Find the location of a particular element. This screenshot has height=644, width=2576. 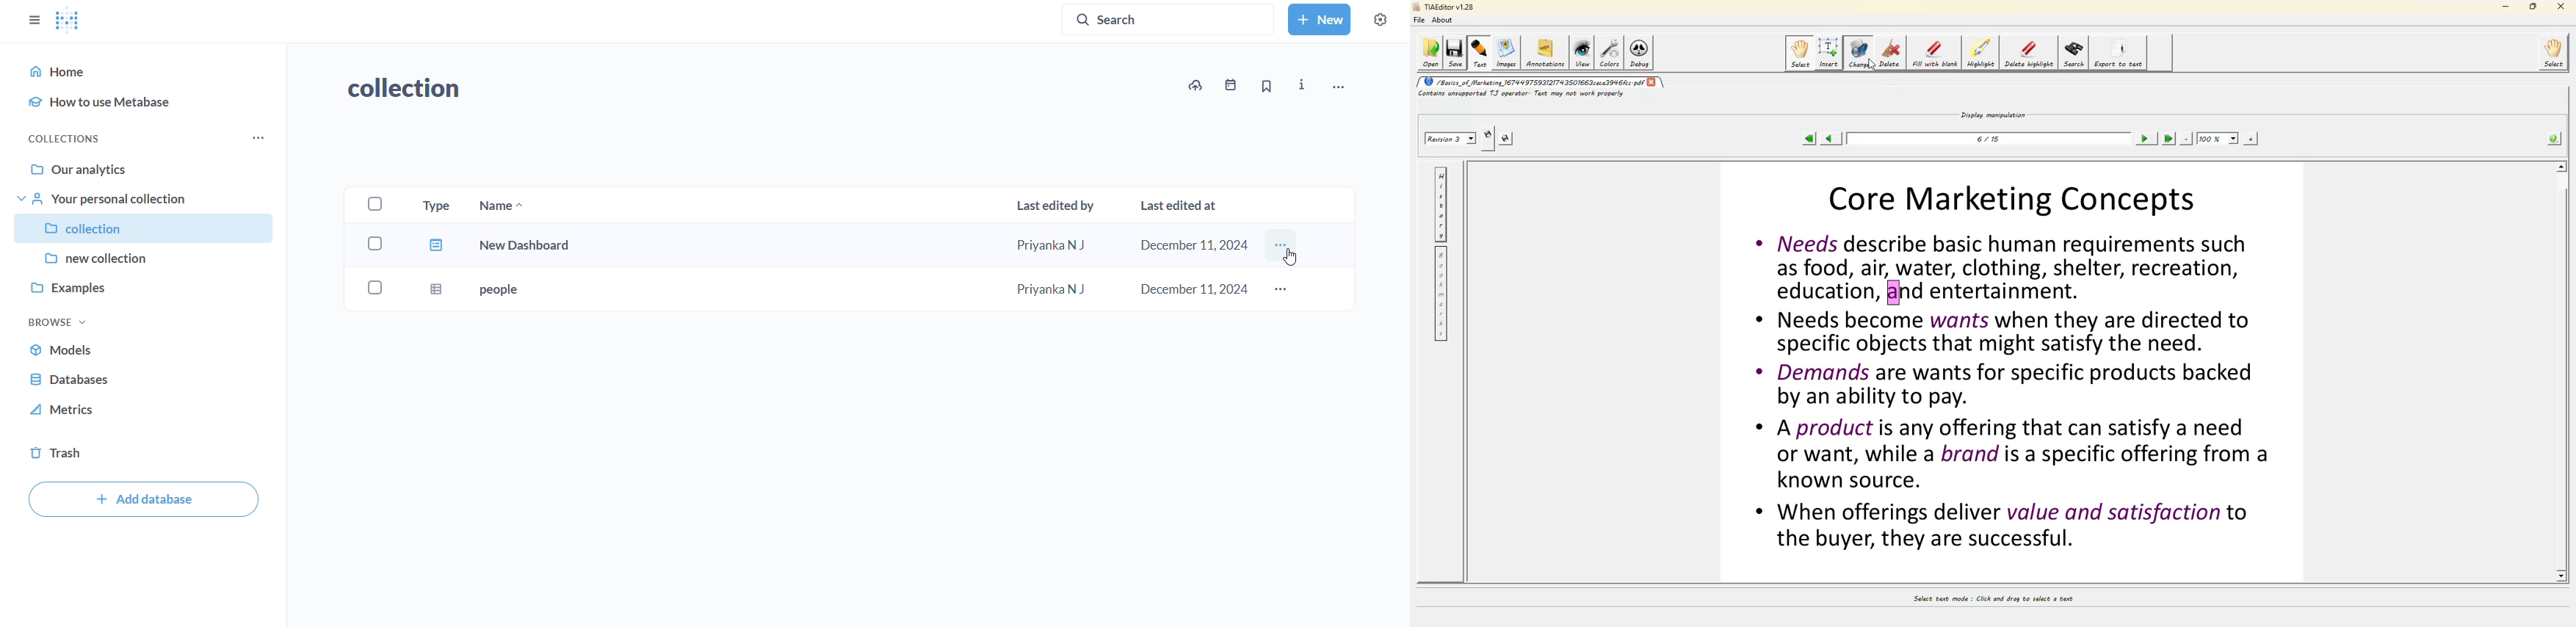

add database is located at coordinates (143, 501).